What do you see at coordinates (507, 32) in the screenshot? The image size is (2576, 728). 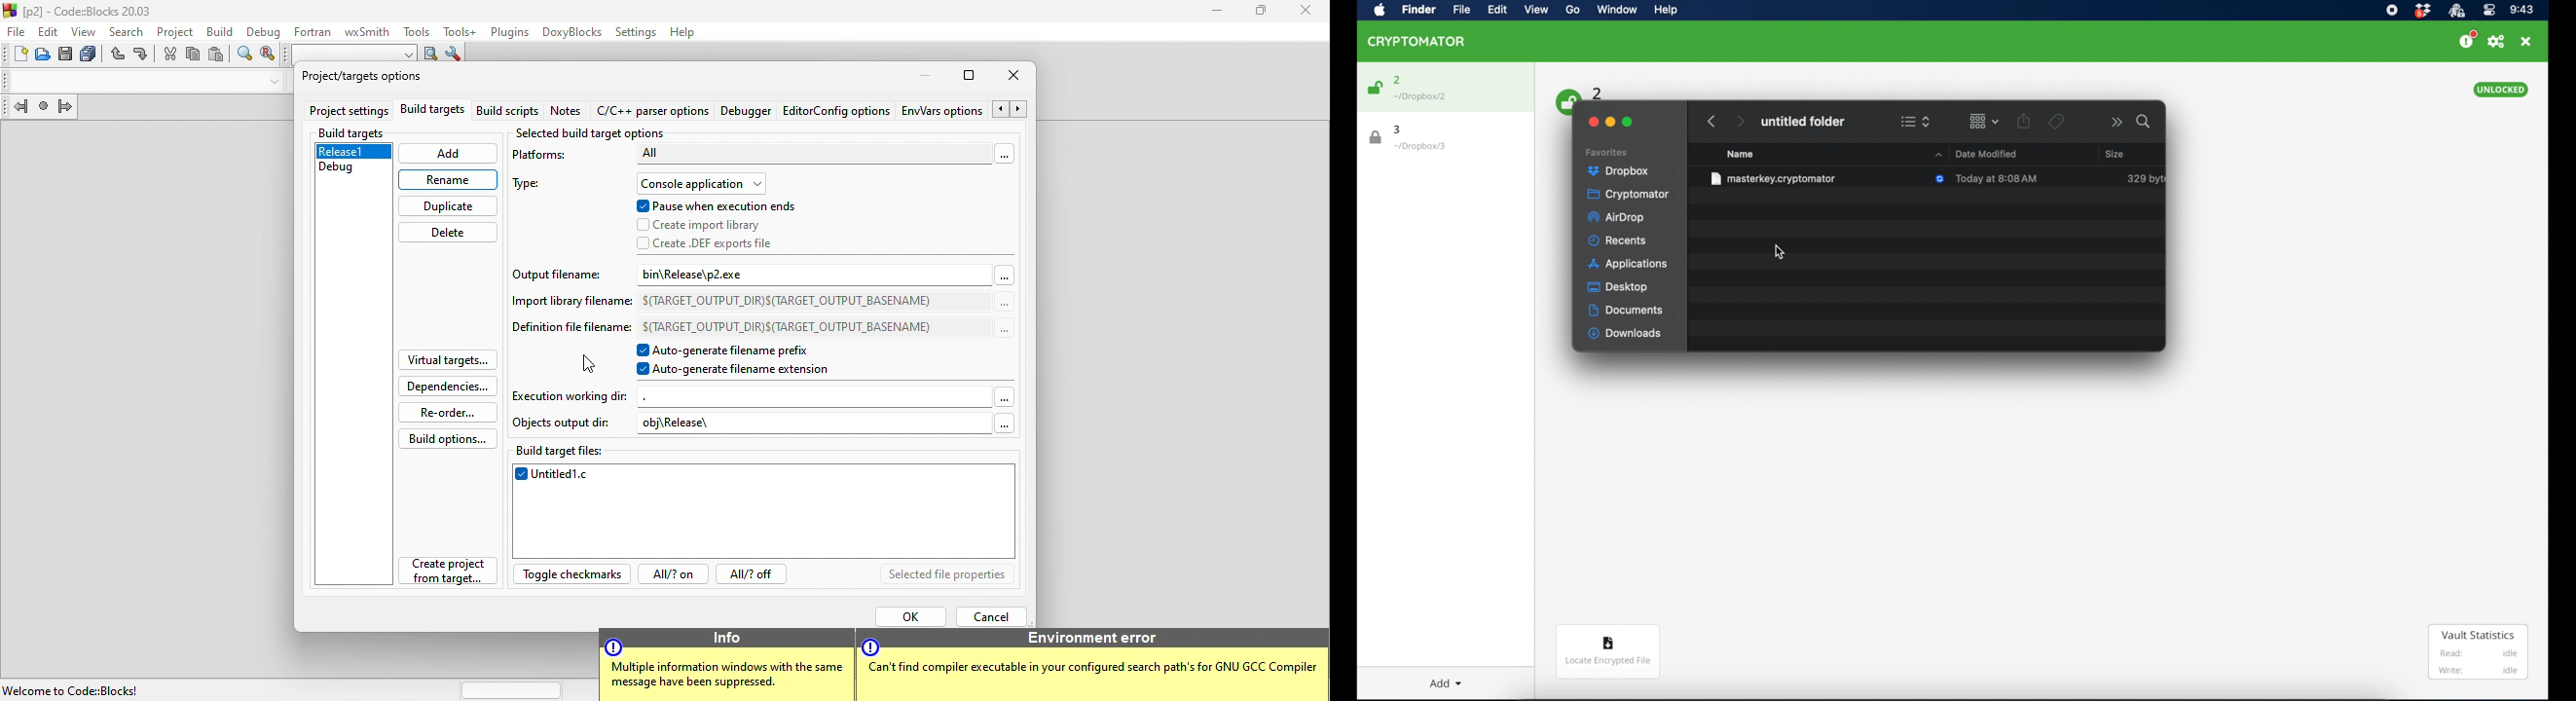 I see `plugins` at bounding box center [507, 32].